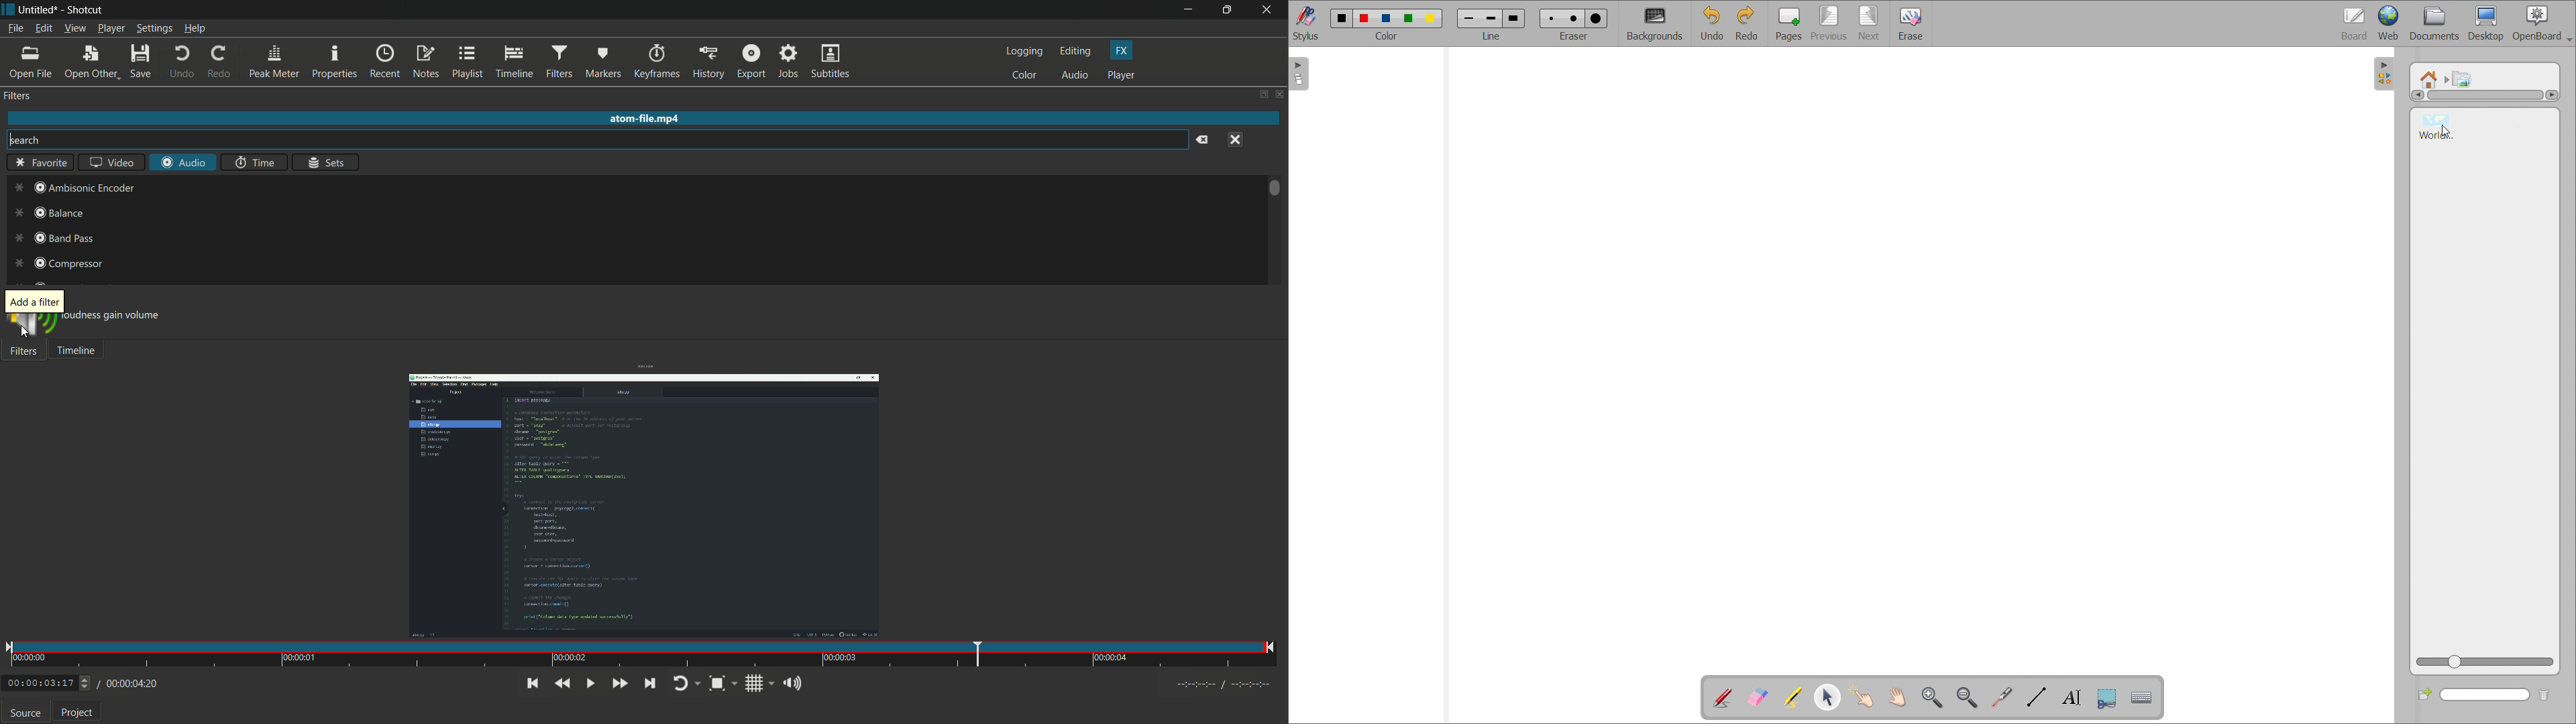 The image size is (2576, 728). Describe the element at coordinates (335, 62) in the screenshot. I see `properties` at that location.